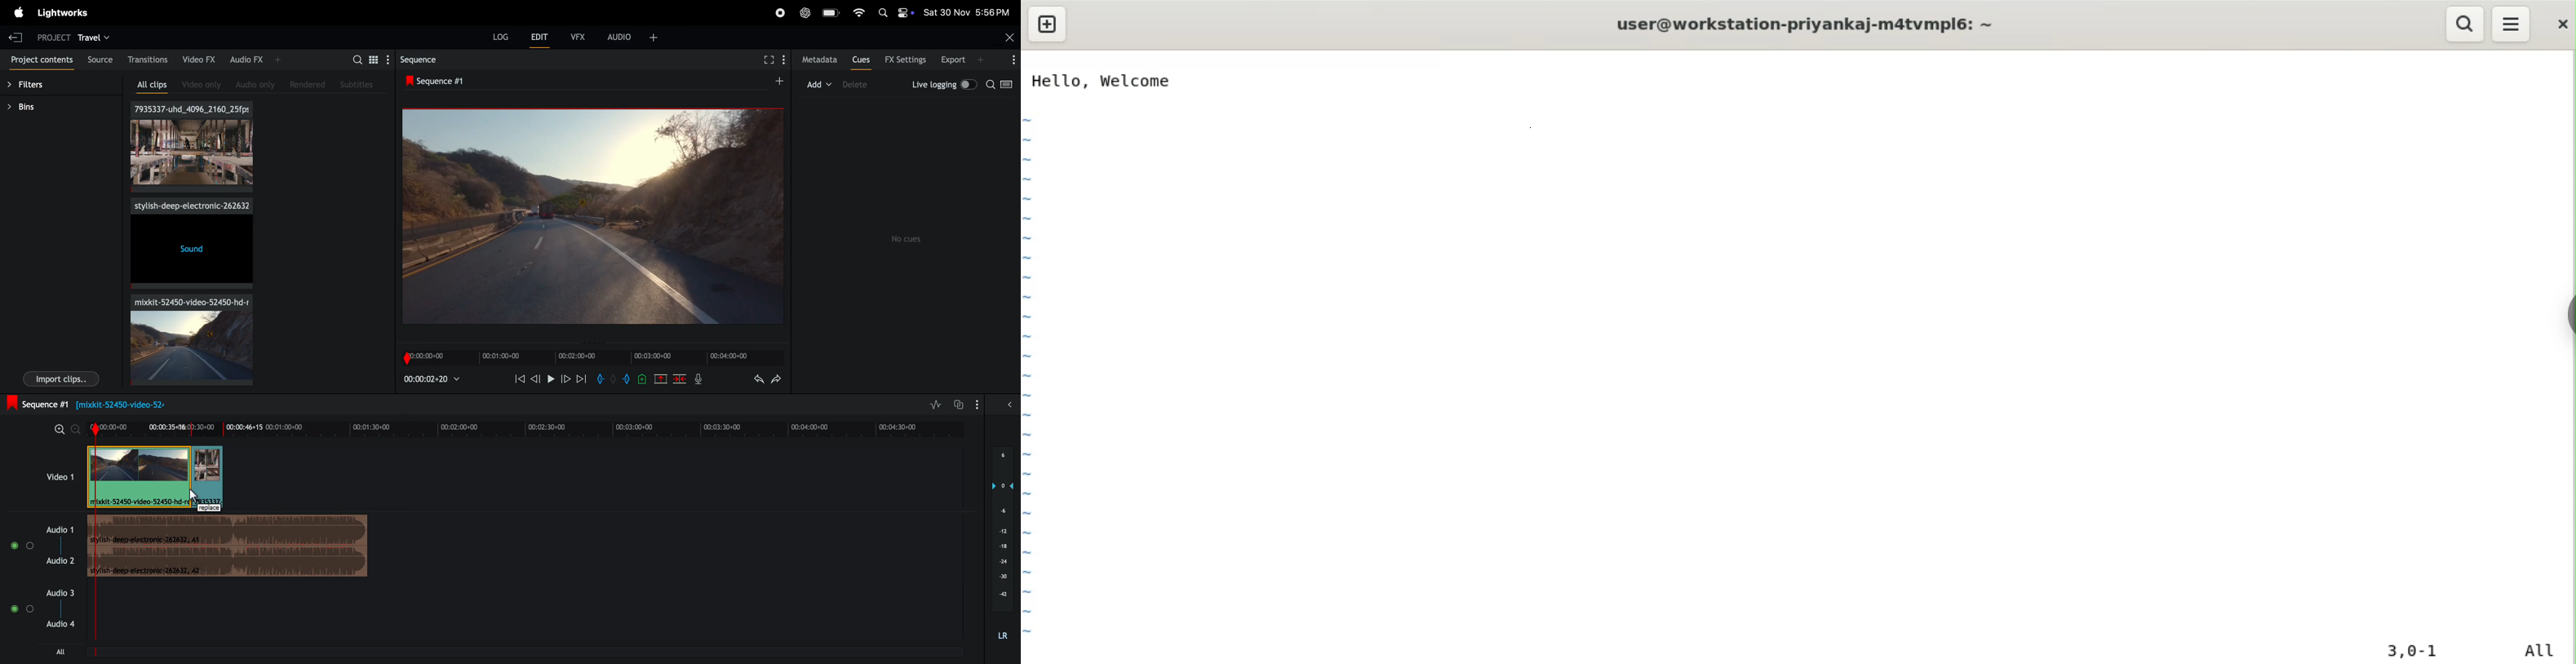 The width and height of the screenshot is (2576, 672). What do you see at coordinates (681, 379) in the screenshot?
I see `delete` at bounding box center [681, 379].